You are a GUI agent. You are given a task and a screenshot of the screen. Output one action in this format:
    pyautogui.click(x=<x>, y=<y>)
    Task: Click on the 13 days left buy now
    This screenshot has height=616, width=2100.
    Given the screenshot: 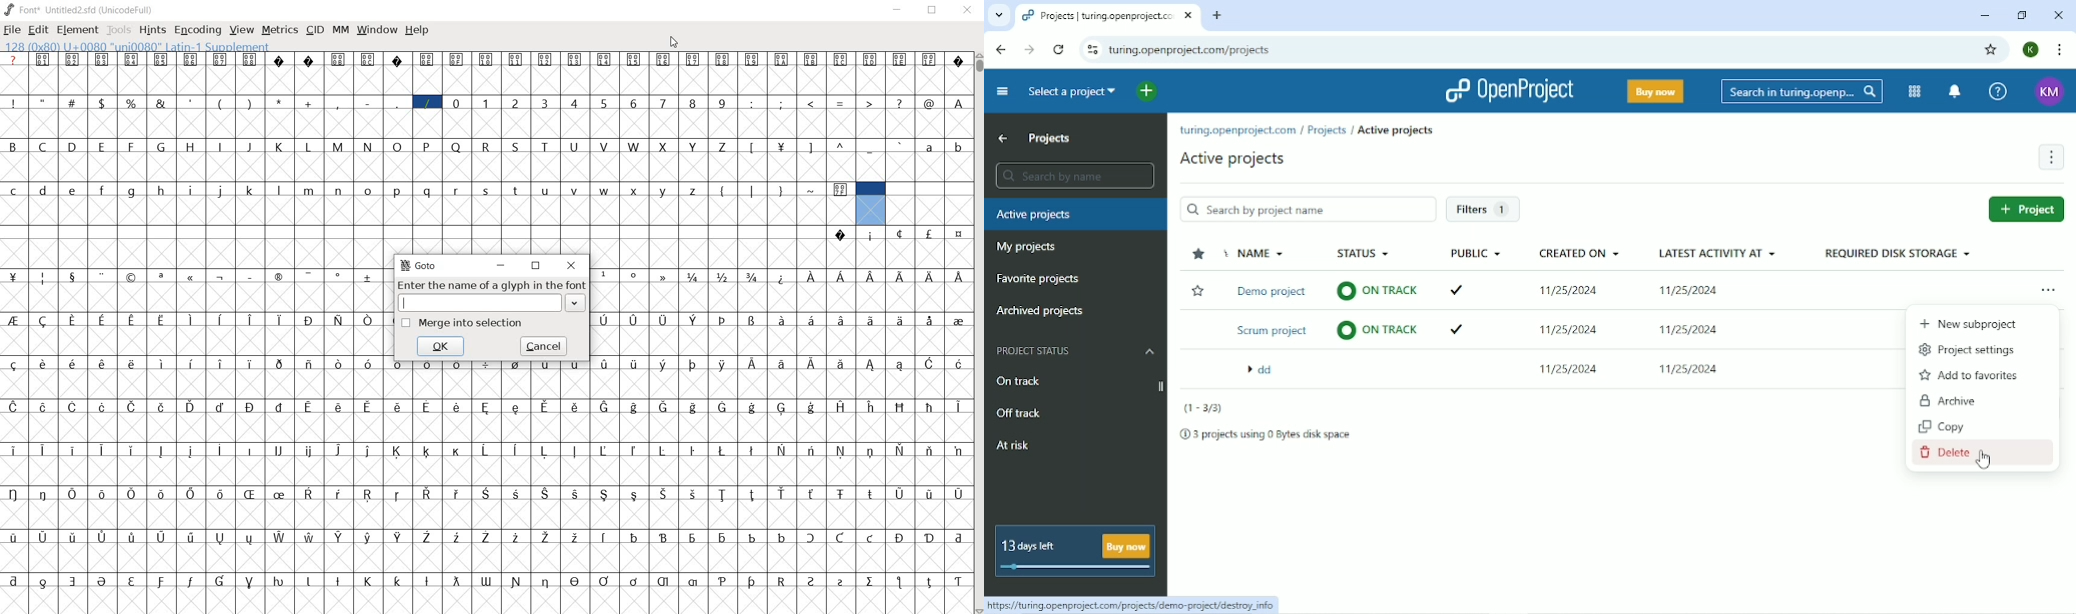 What is the action you would take?
    pyautogui.click(x=1076, y=551)
    